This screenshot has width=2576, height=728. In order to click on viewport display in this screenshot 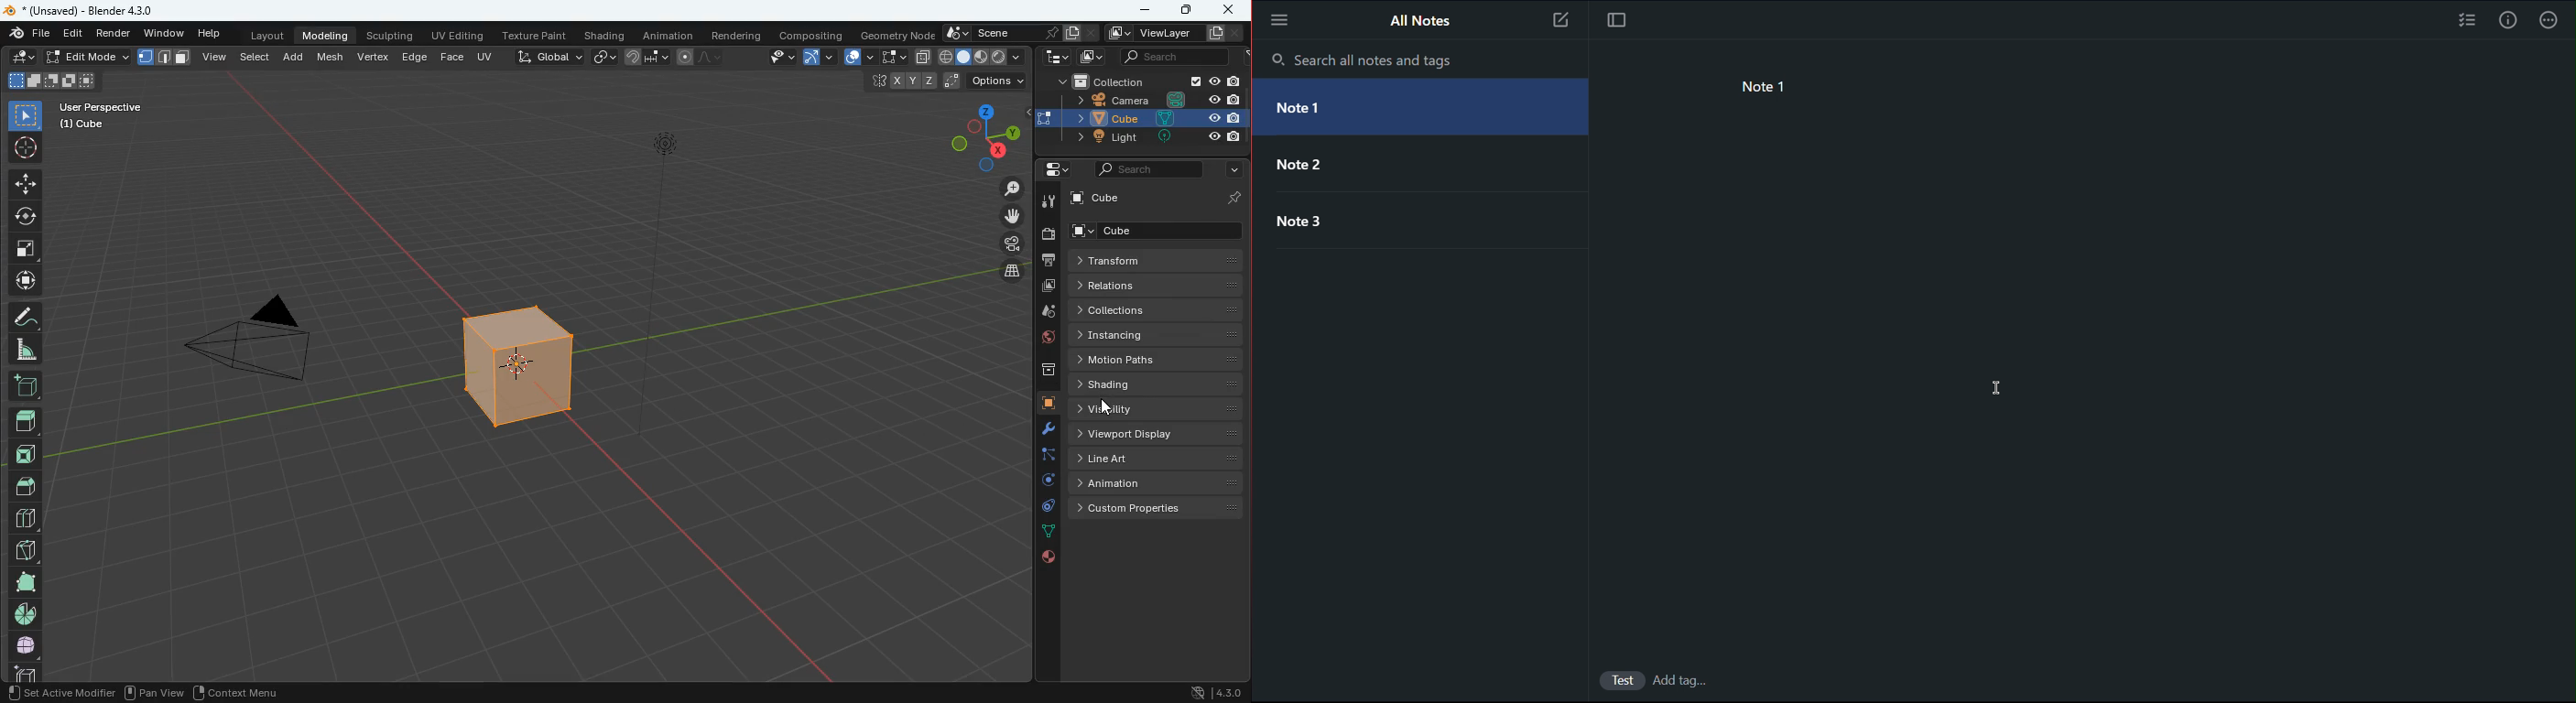, I will do `click(1157, 434)`.